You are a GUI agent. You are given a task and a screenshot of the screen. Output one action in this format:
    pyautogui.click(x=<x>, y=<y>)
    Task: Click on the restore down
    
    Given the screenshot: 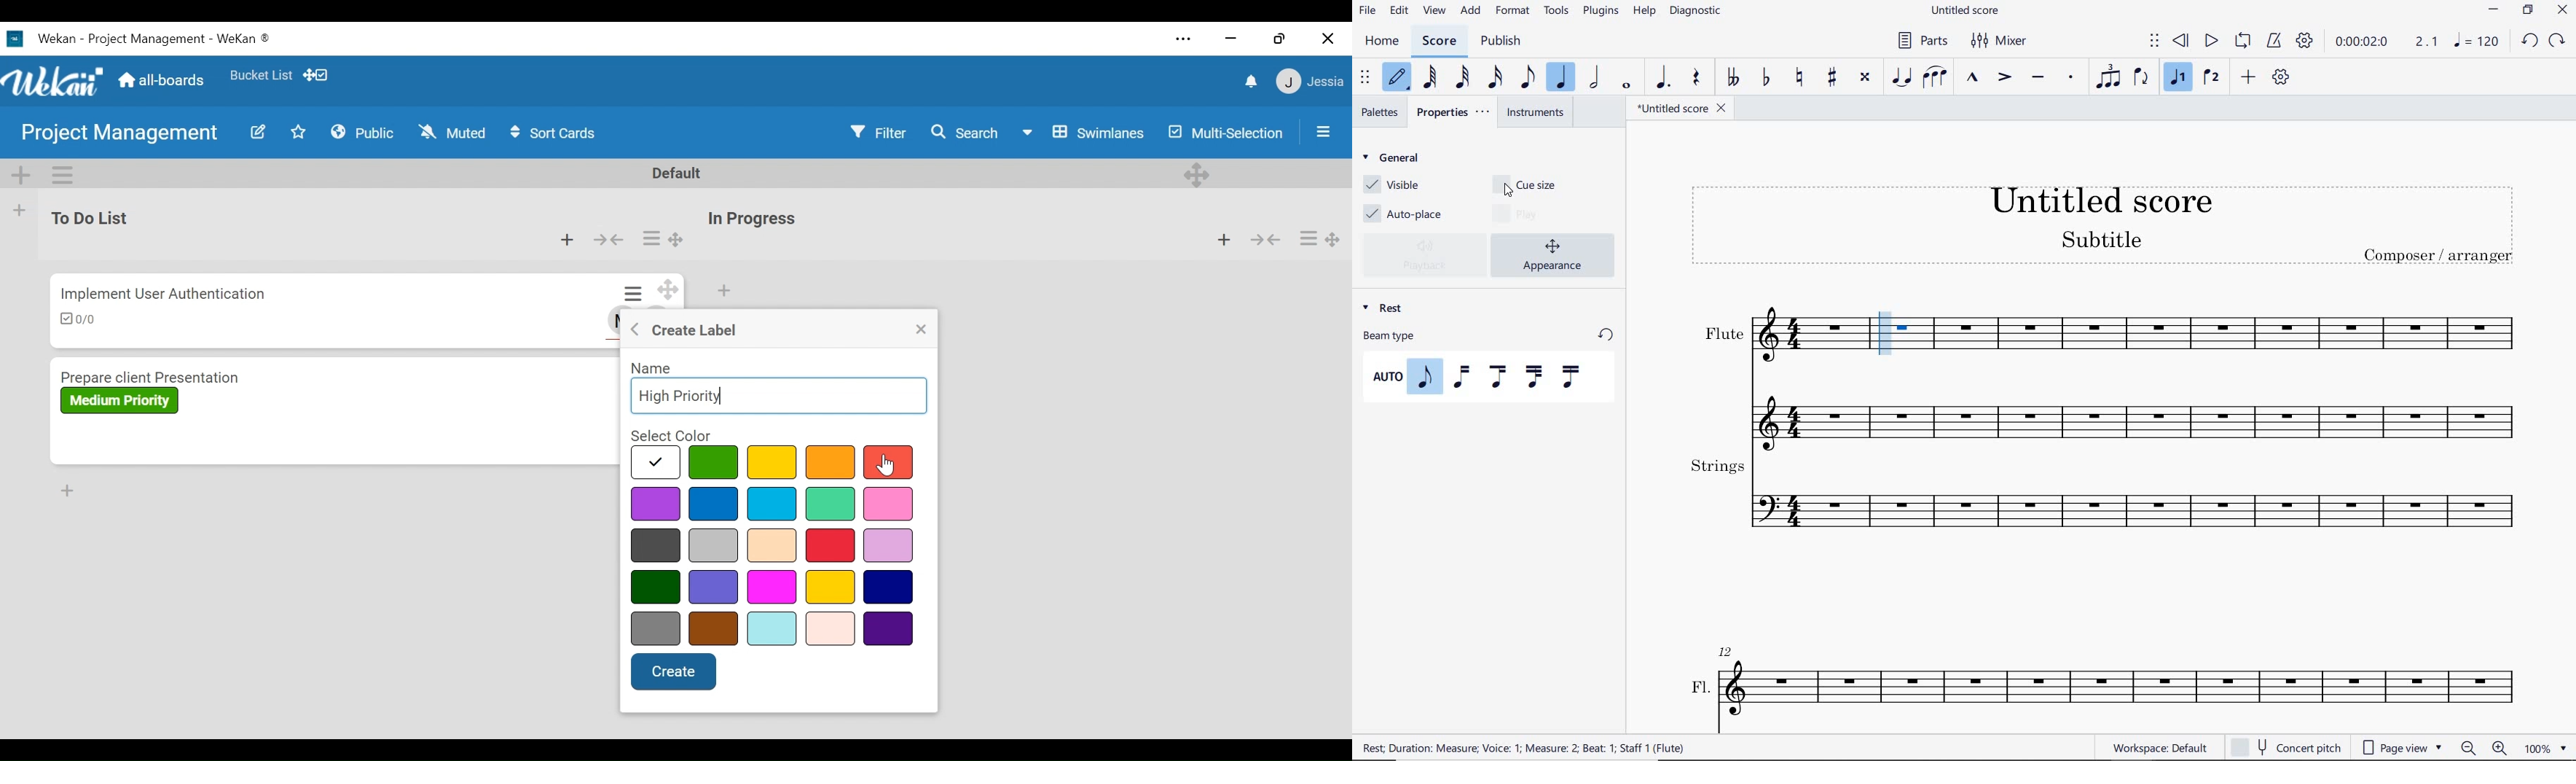 What is the action you would take?
    pyautogui.click(x=2526, y=12)
    